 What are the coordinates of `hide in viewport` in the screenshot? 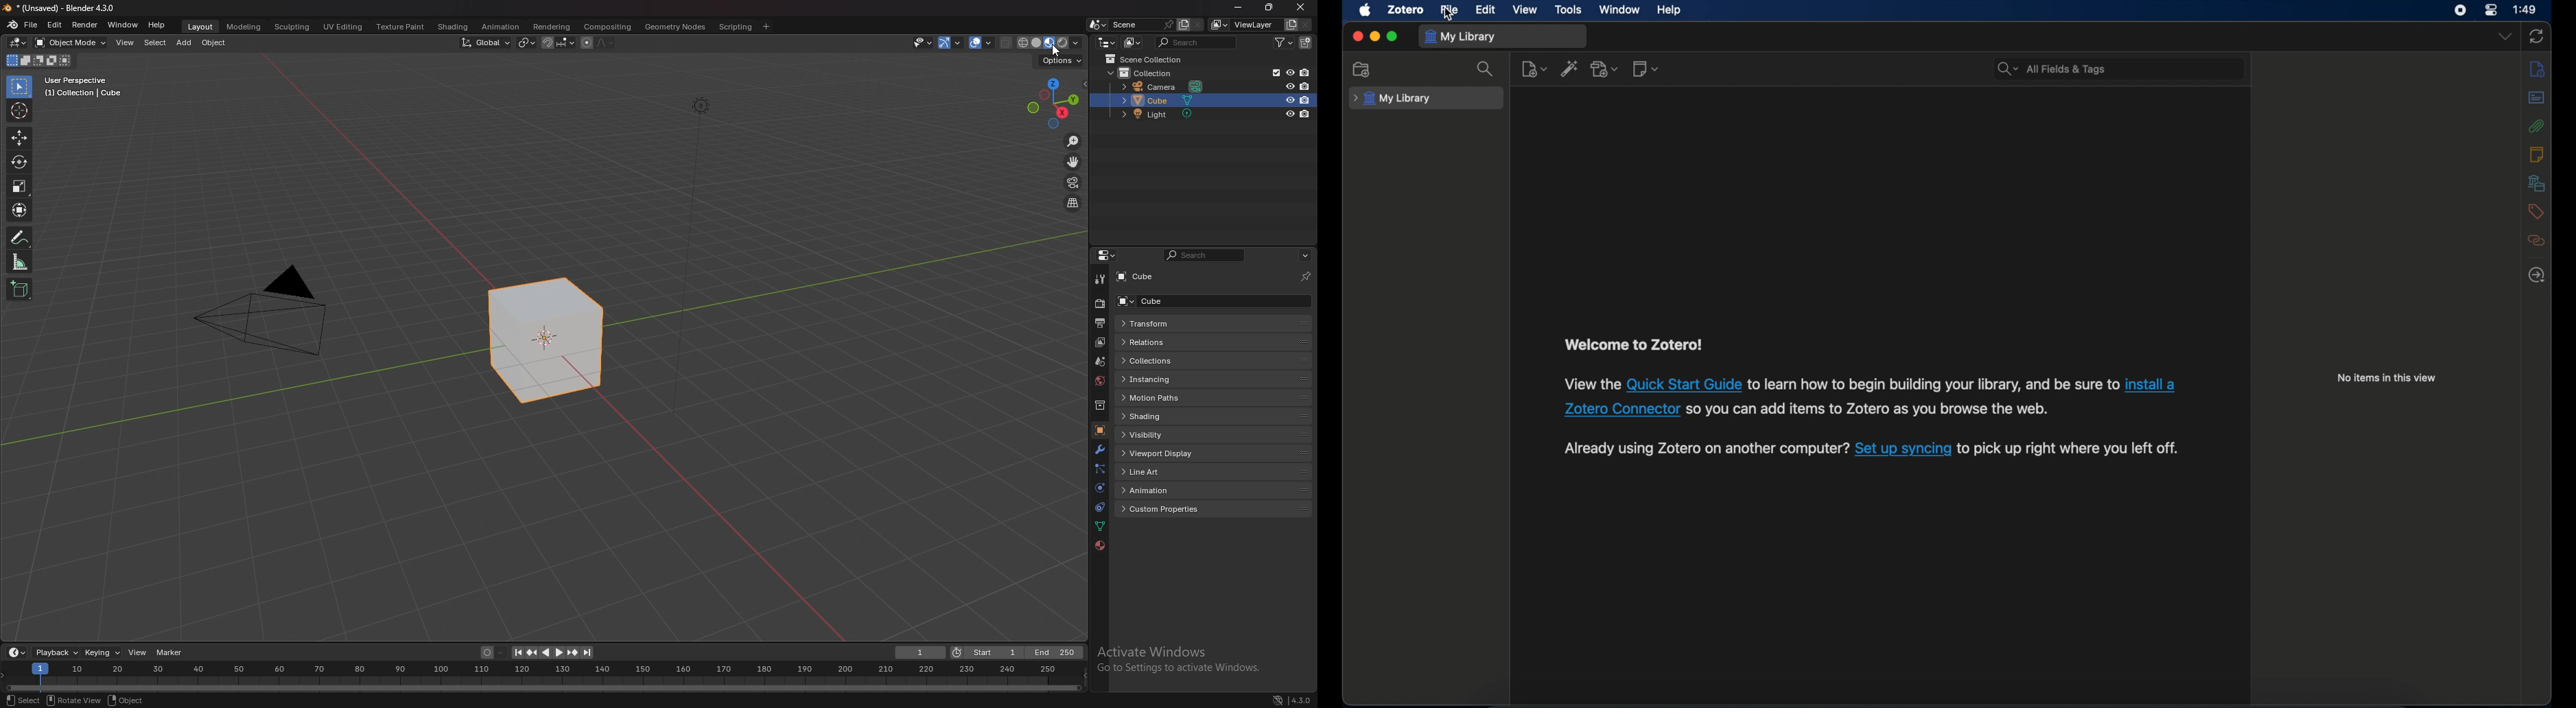 It's located at (1289, 72).